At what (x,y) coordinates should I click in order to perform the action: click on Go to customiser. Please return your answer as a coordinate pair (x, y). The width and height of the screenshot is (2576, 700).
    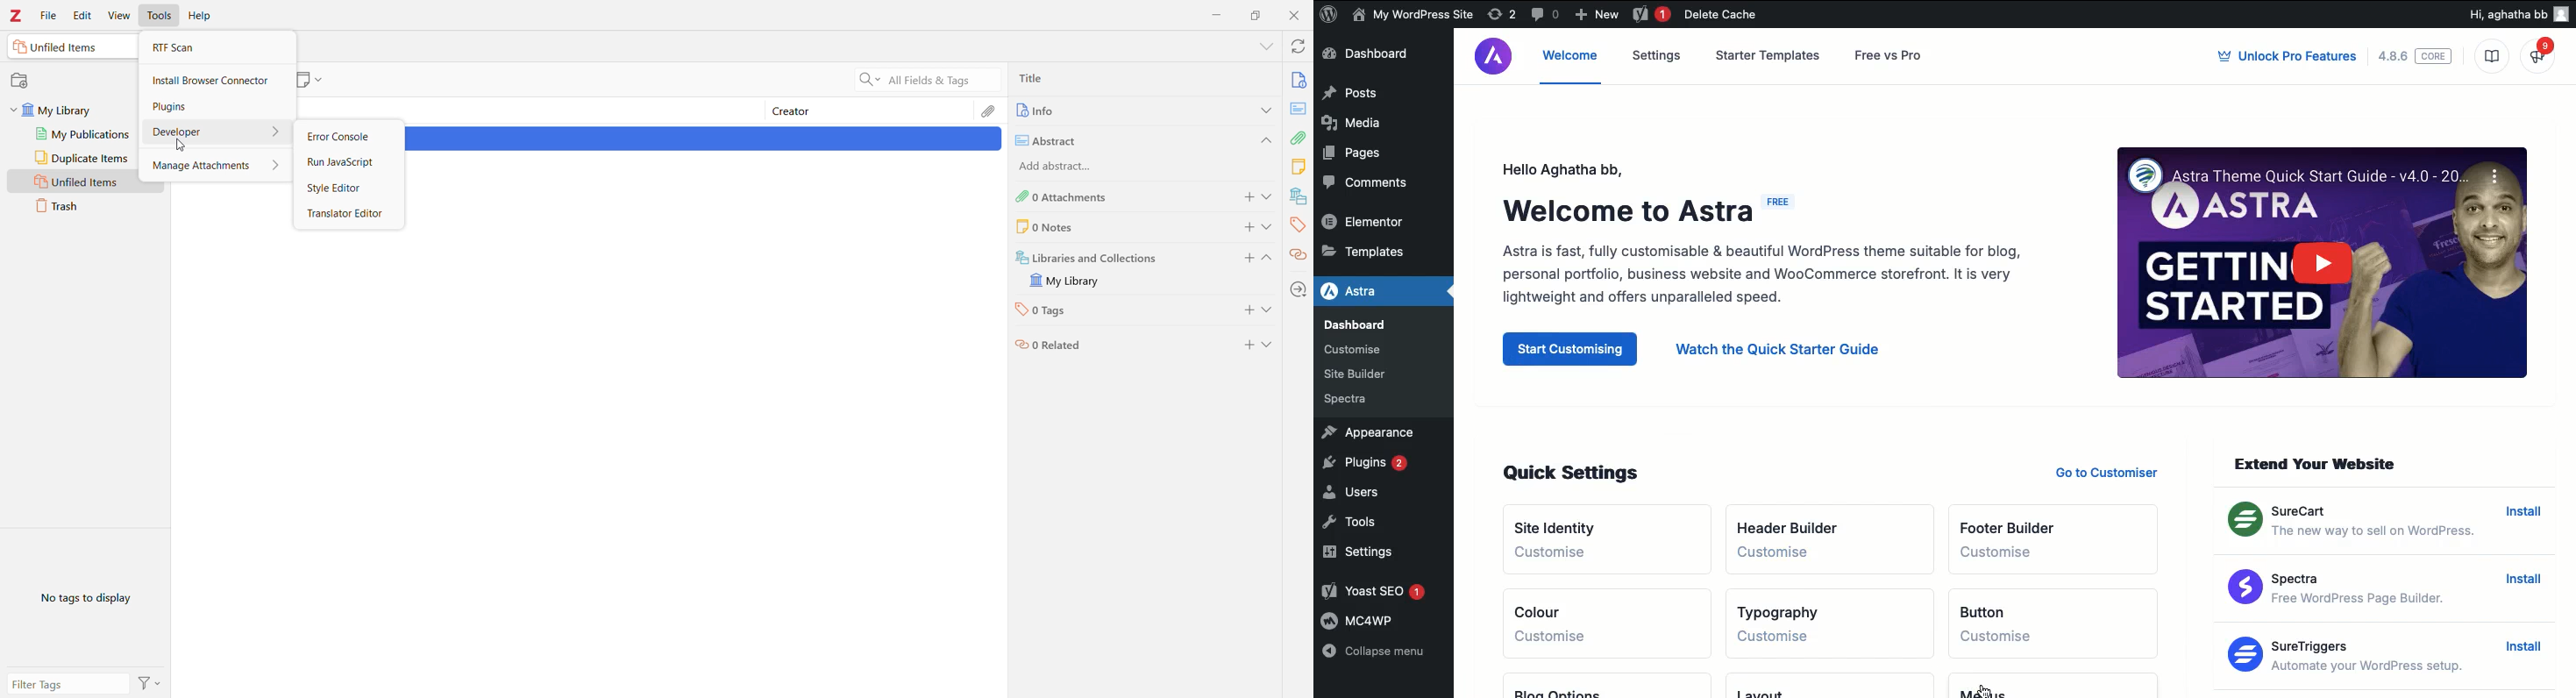
    Looking at the image, I should click on (2114, 471).